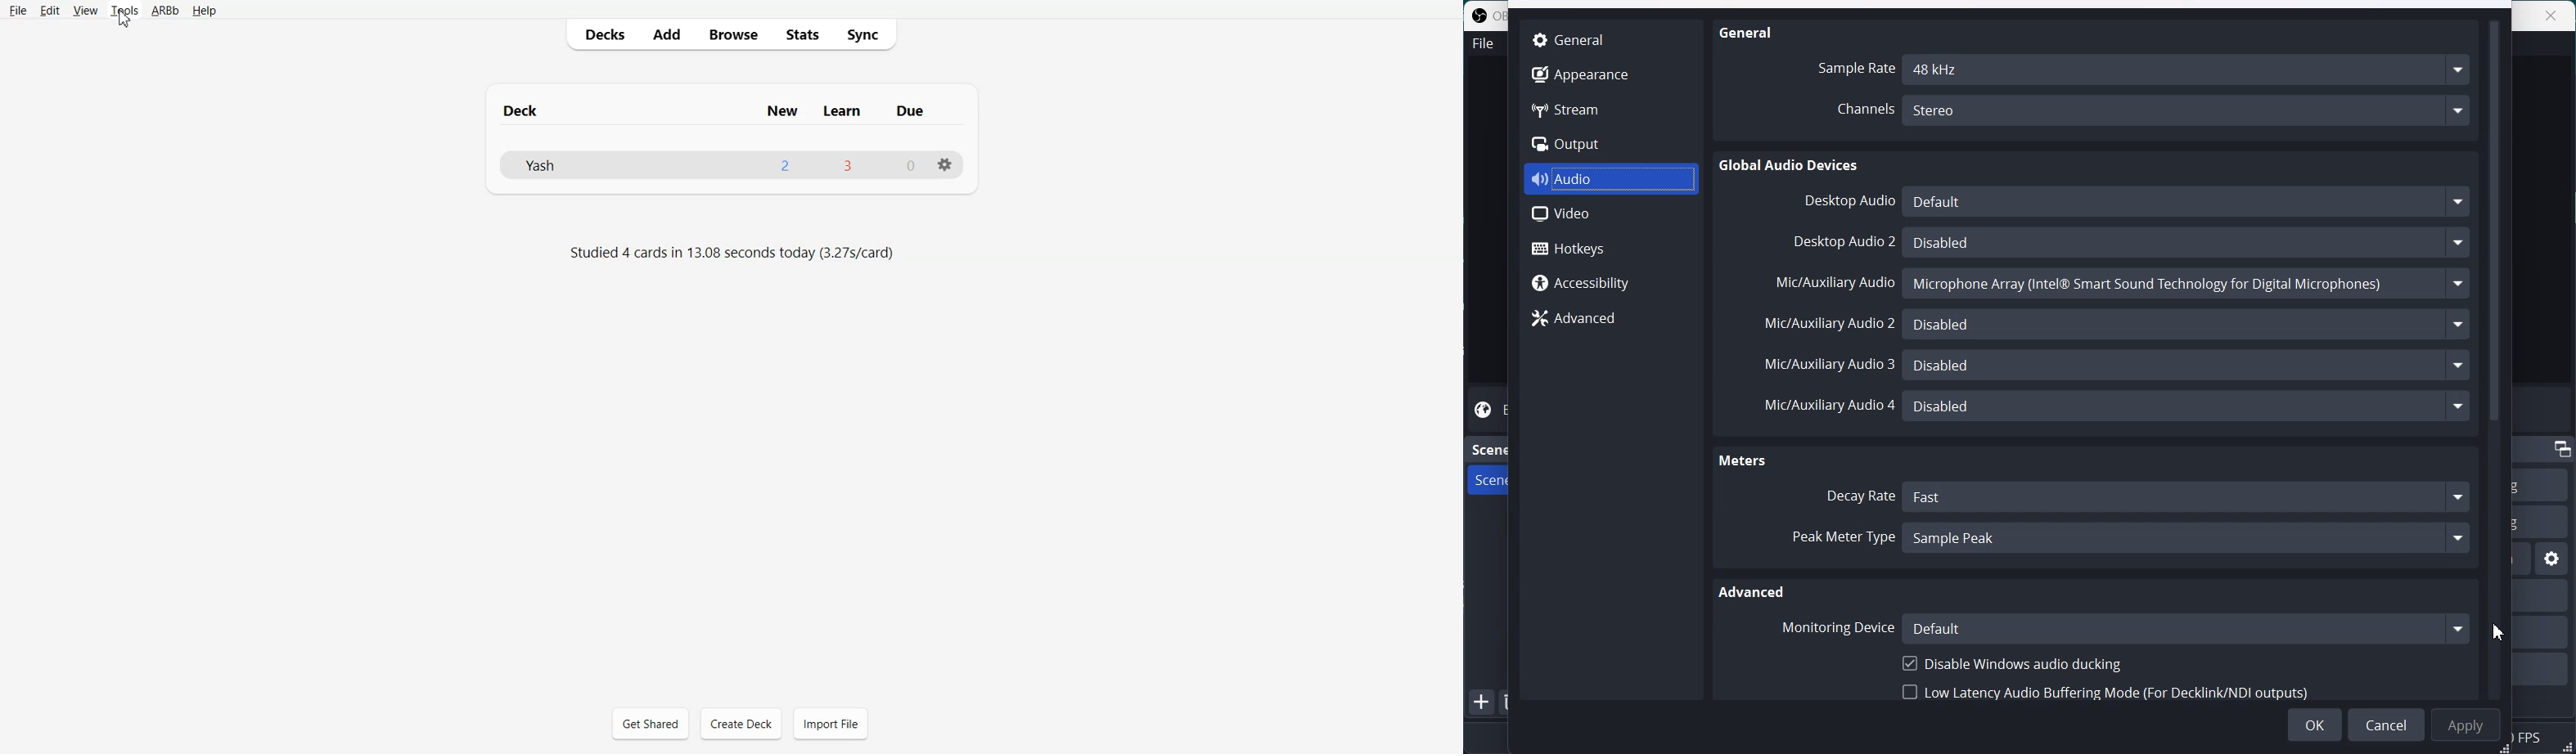  I want to click on Disabled, so click(2187, 242).